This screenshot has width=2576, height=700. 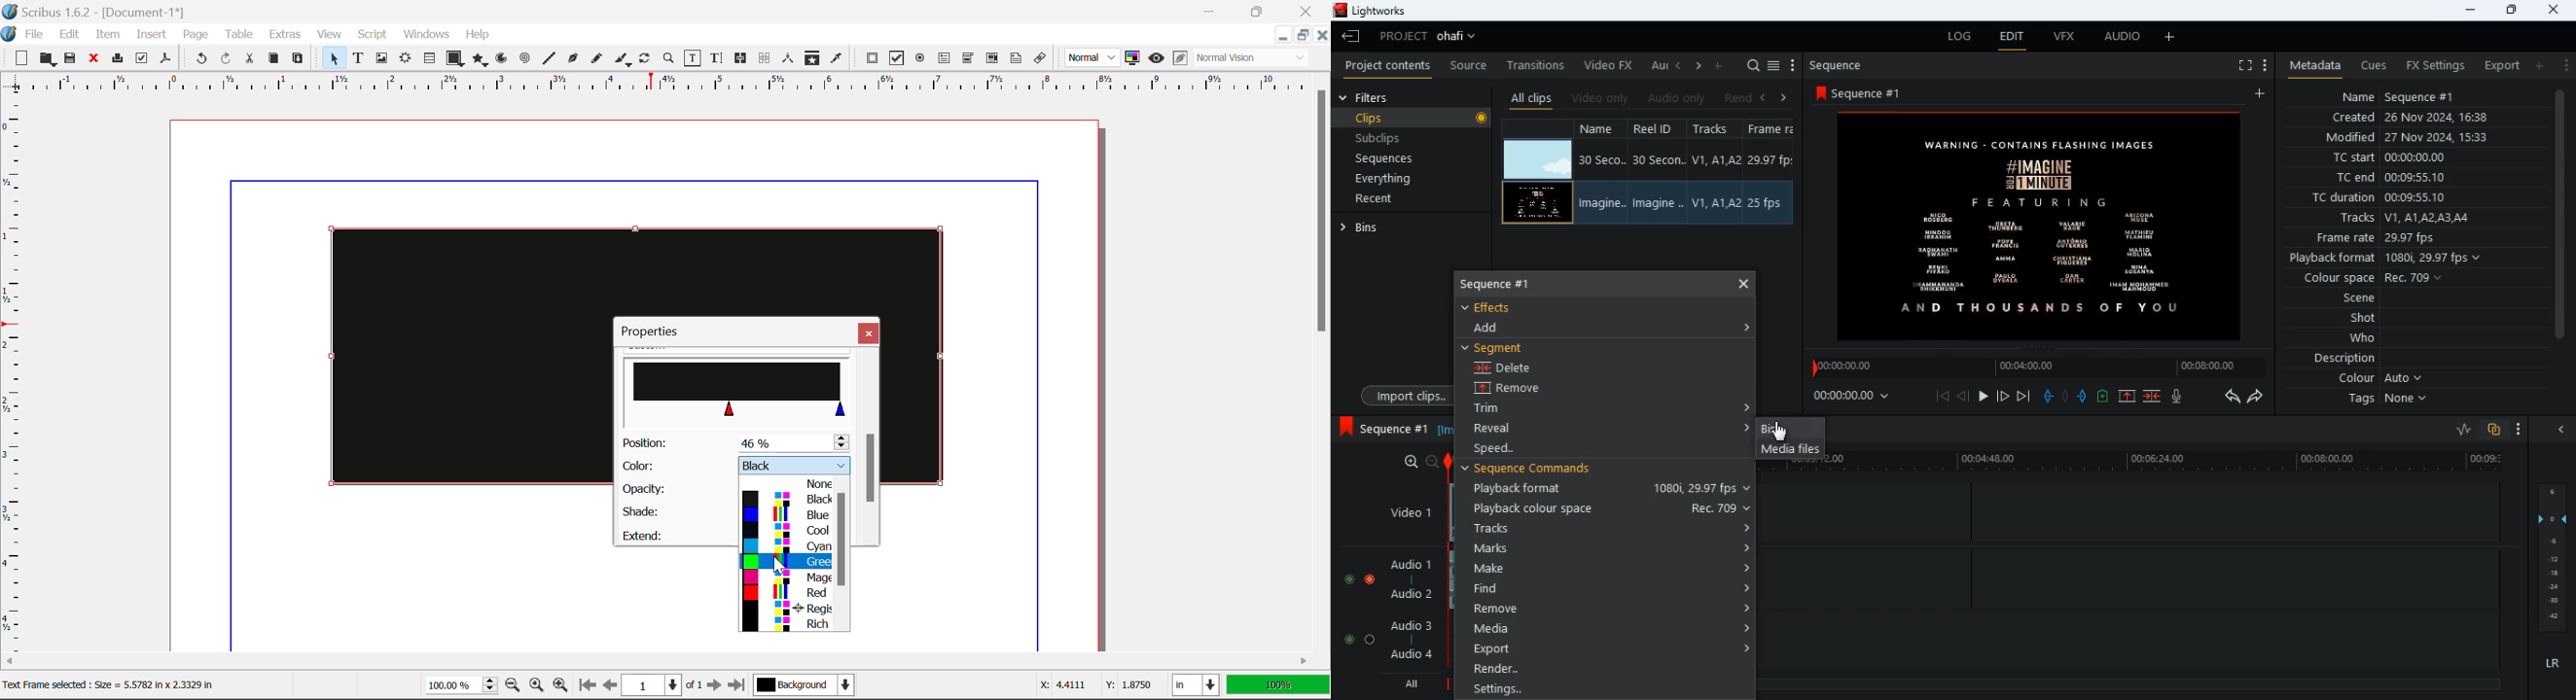 What do you see at coordinates (2070, 40) in the screenshot?
I see `vfx` at bounding box center [2070, 40].